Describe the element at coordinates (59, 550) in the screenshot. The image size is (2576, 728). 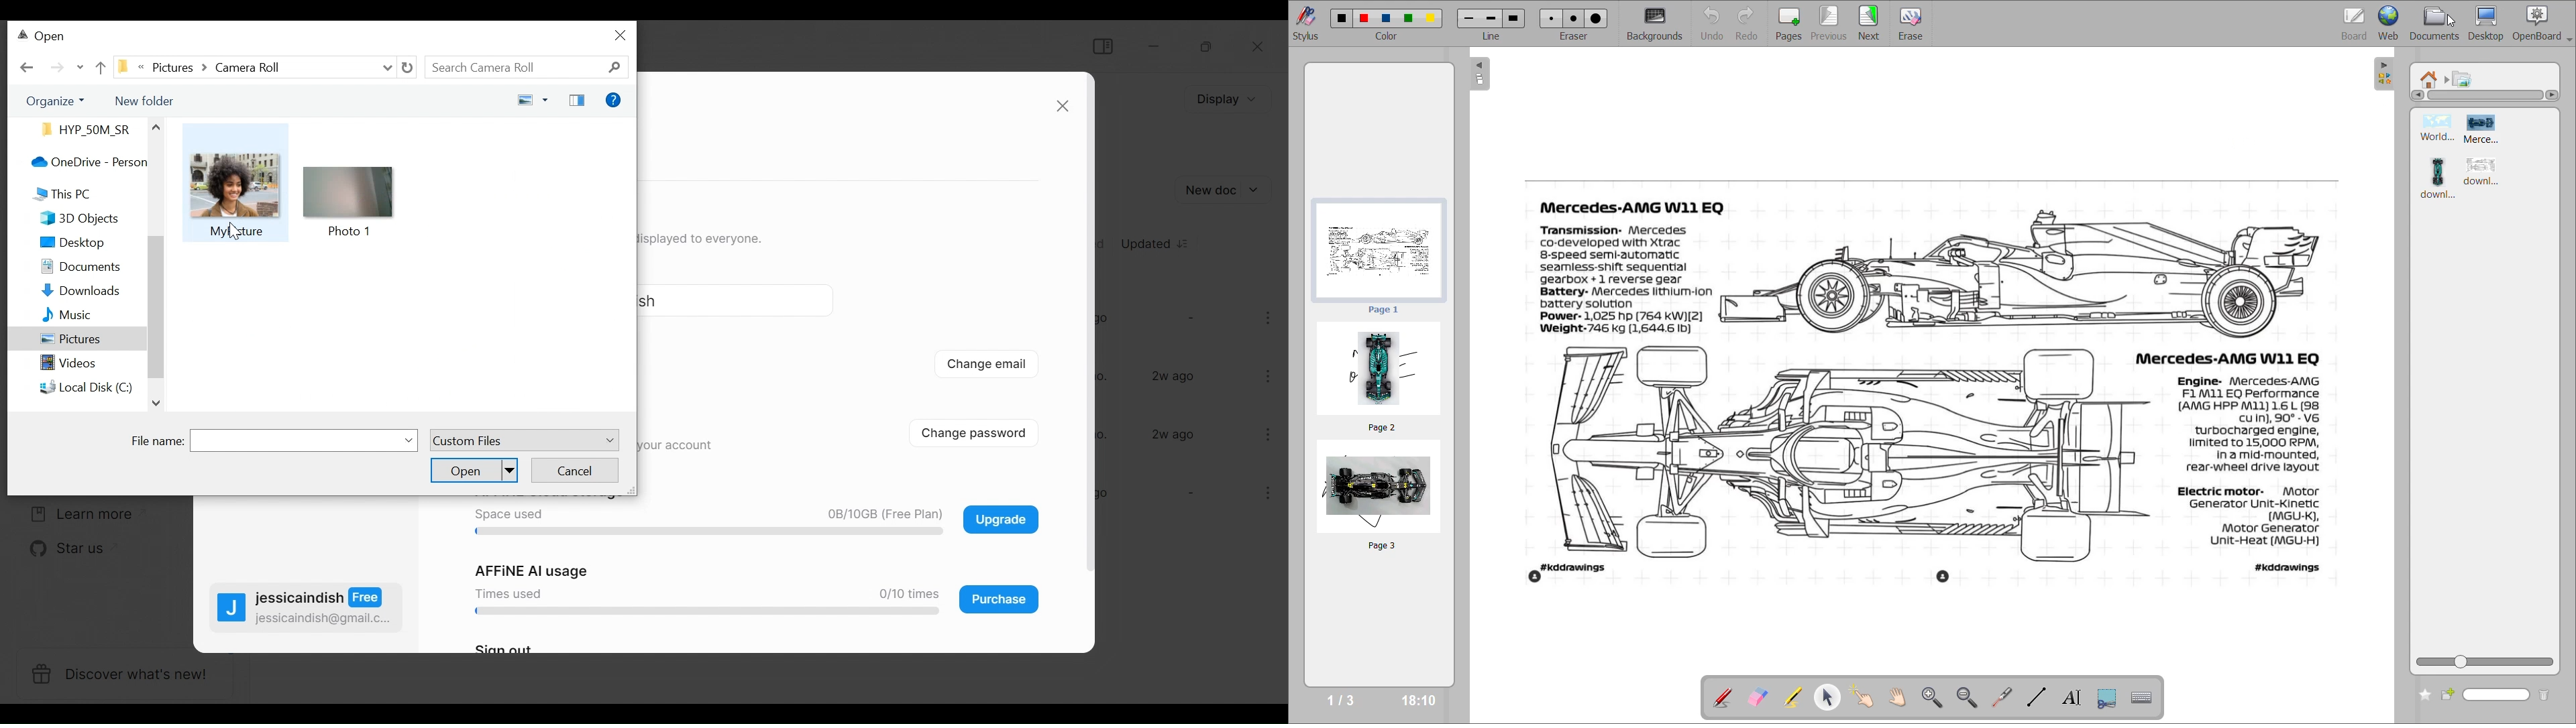
I see `Star us` at that location.